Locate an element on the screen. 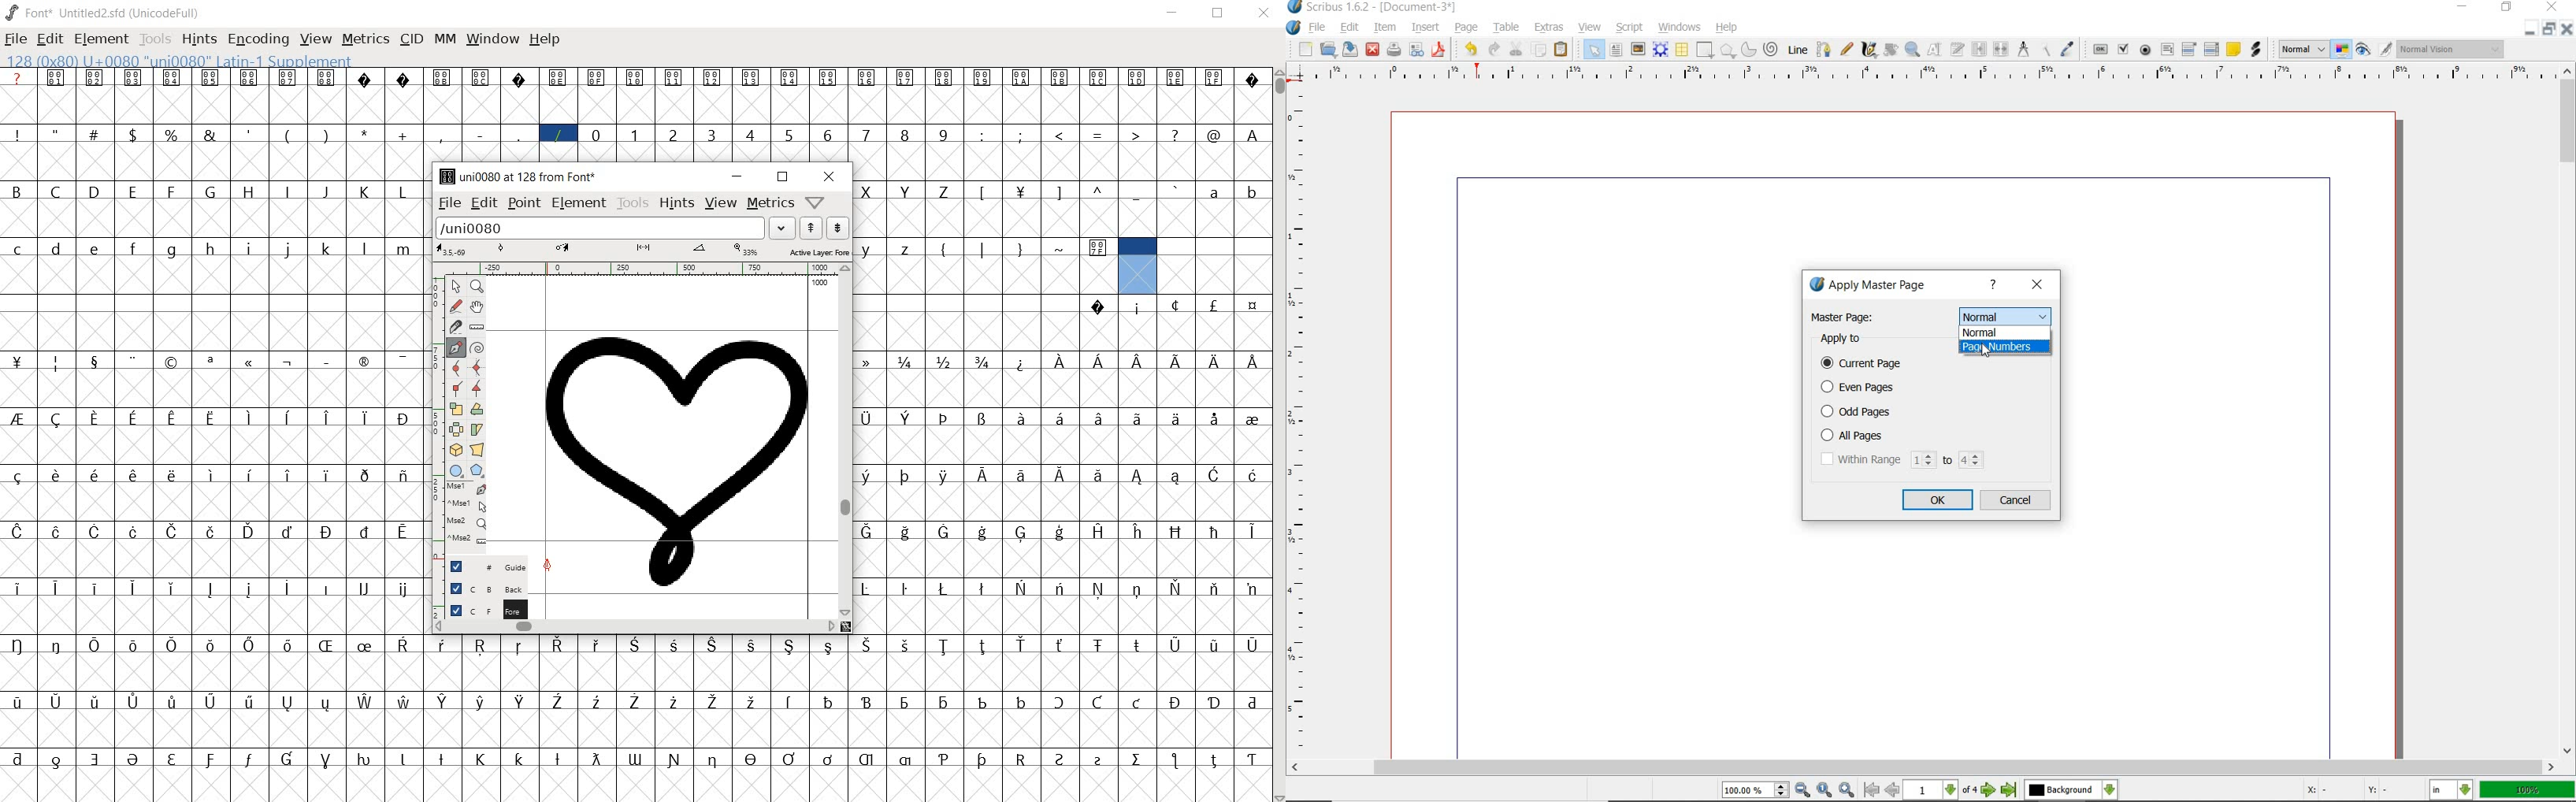 The image size is (2576, 812). glyph is located at coordinates (1098, 702).